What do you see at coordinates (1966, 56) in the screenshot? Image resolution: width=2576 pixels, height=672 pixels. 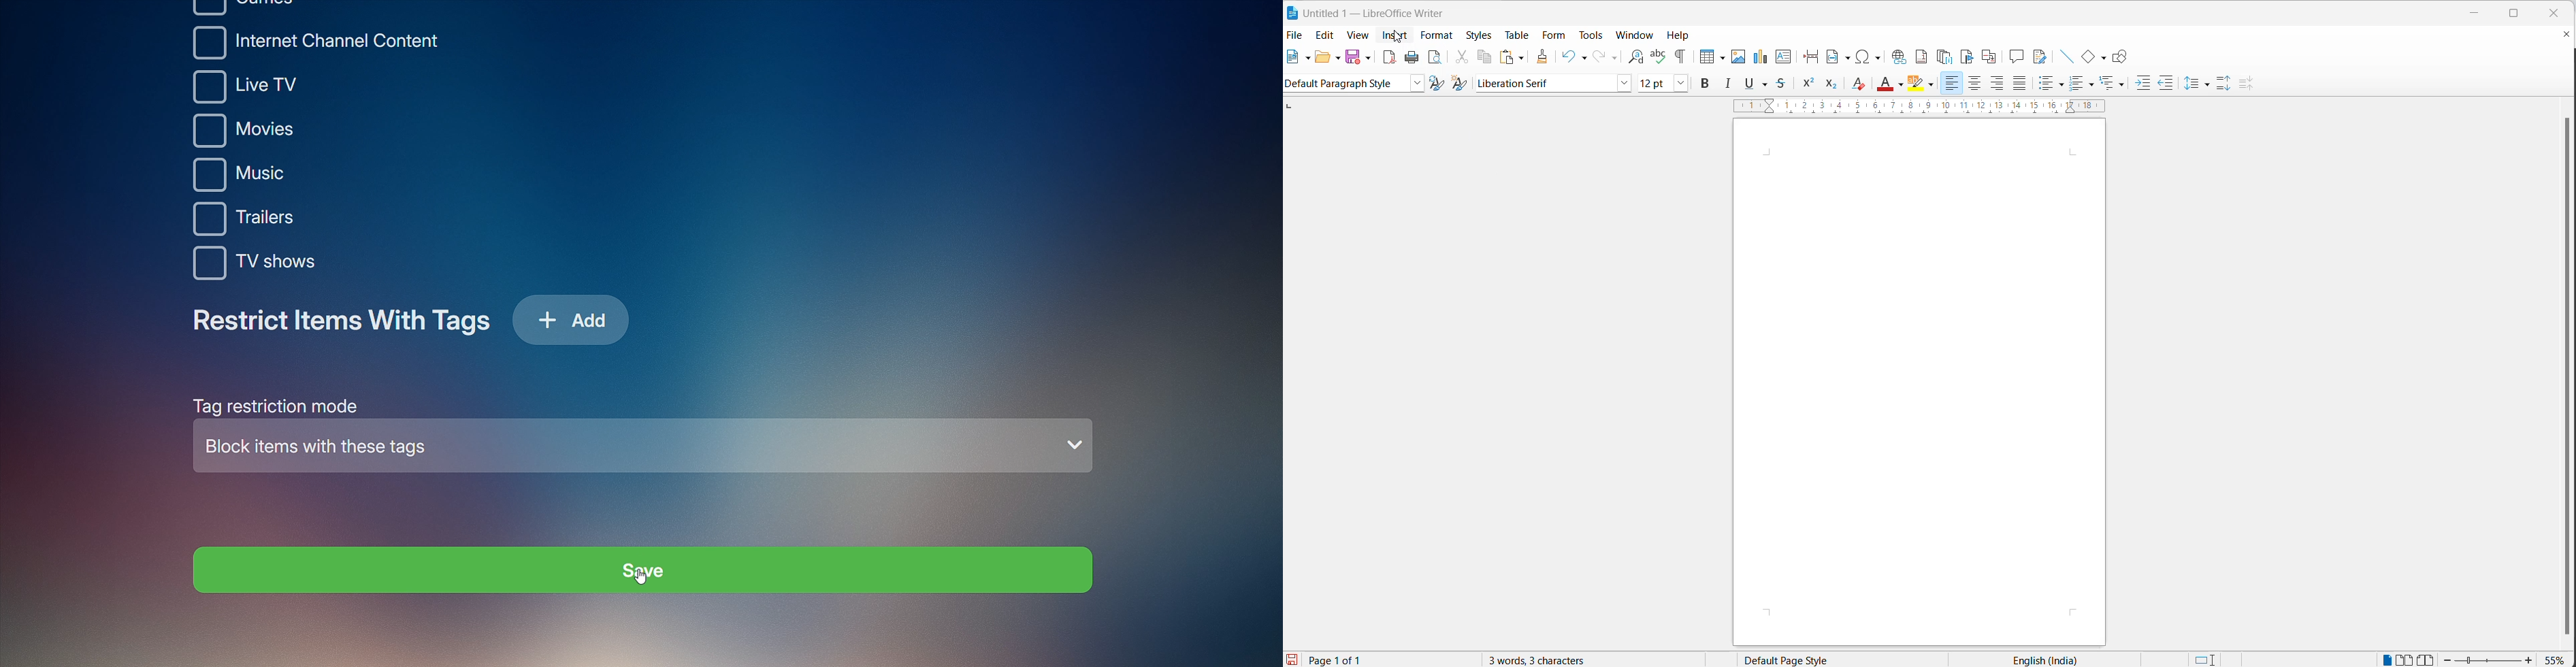 I see `insert bookmark` at bounding box center [1966, 56].